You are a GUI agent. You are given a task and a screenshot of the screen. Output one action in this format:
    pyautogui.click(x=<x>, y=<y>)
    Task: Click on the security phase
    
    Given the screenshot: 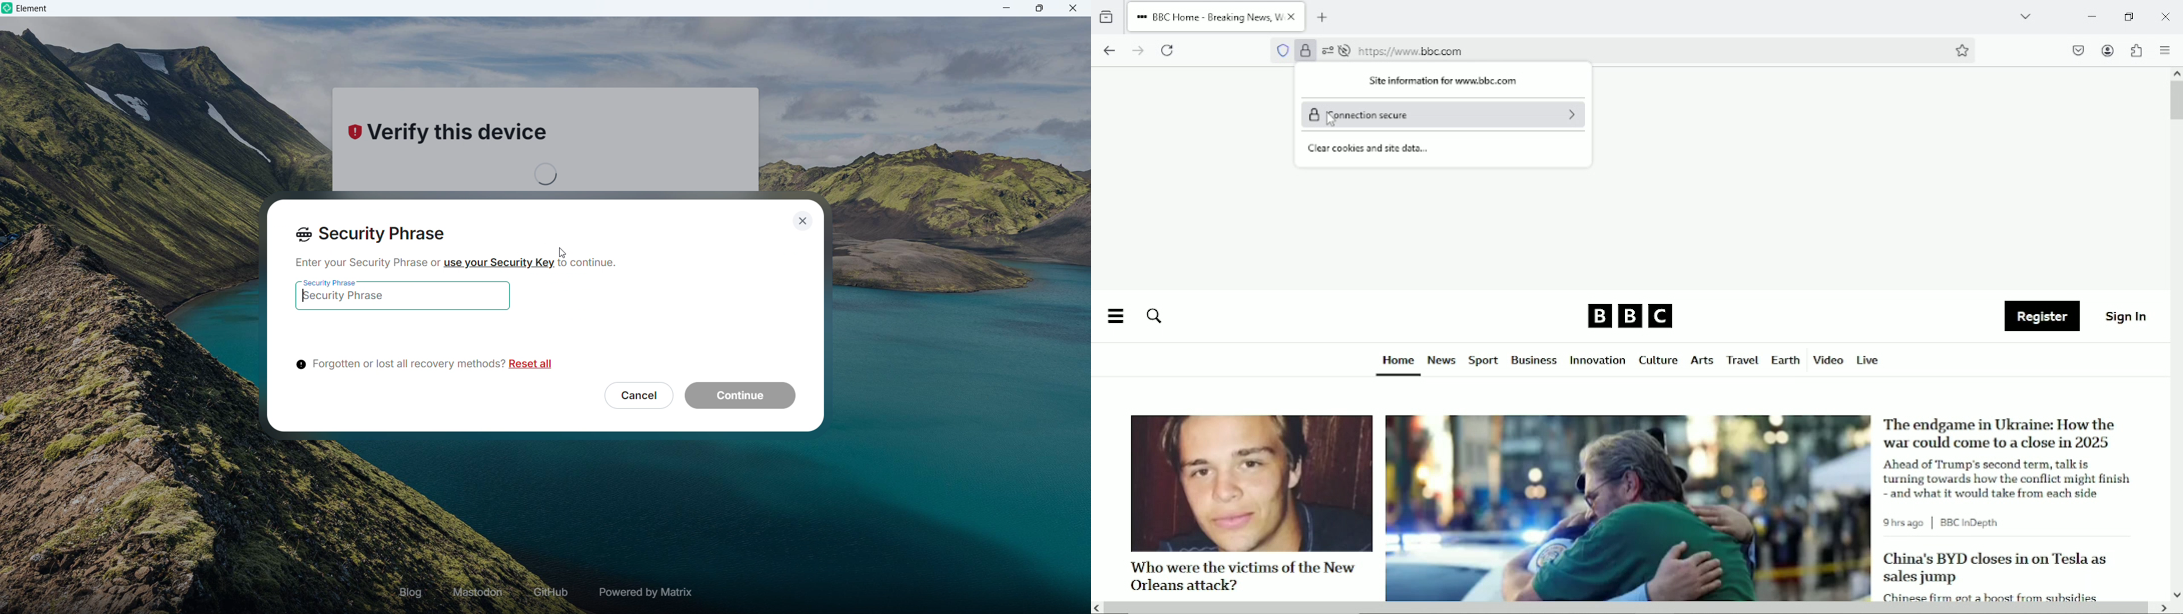 What is the action you would take?
    pyautogui.click(x=330, y=279)
    